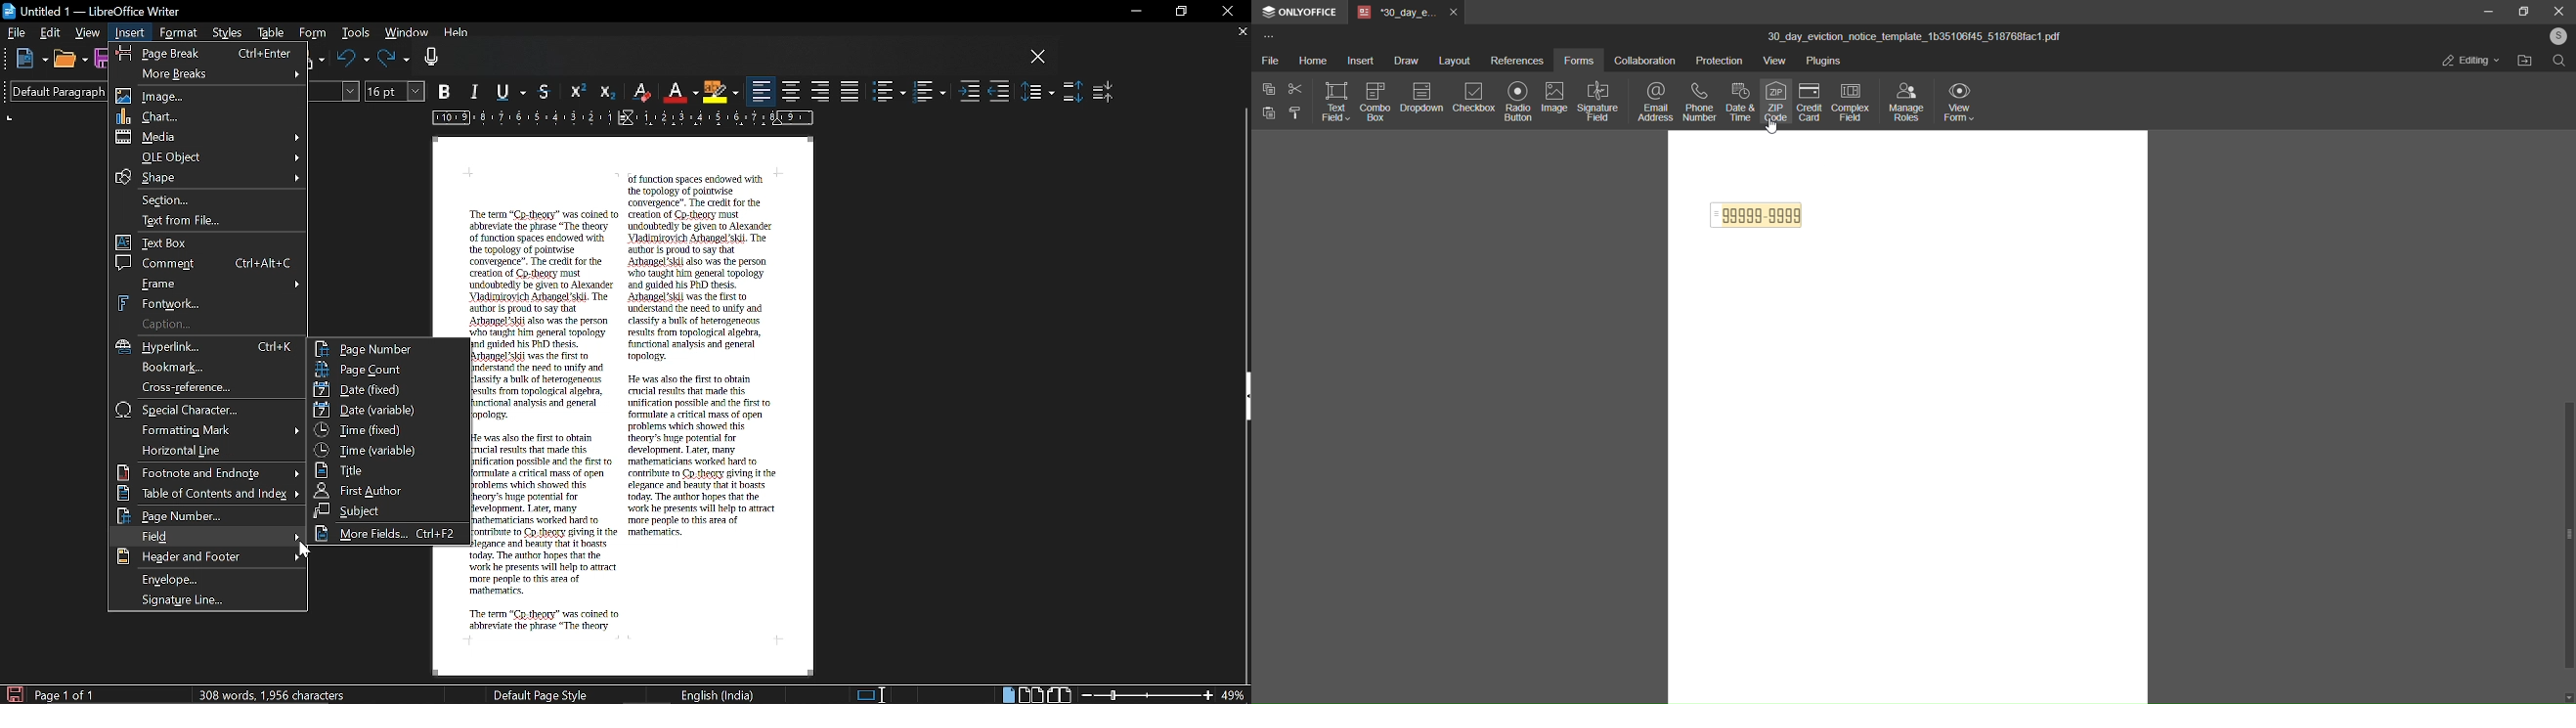 The image size is (2576, 728). Describe the element at coordinates (385, 388) in the screenshot. I see `Date` at that location.